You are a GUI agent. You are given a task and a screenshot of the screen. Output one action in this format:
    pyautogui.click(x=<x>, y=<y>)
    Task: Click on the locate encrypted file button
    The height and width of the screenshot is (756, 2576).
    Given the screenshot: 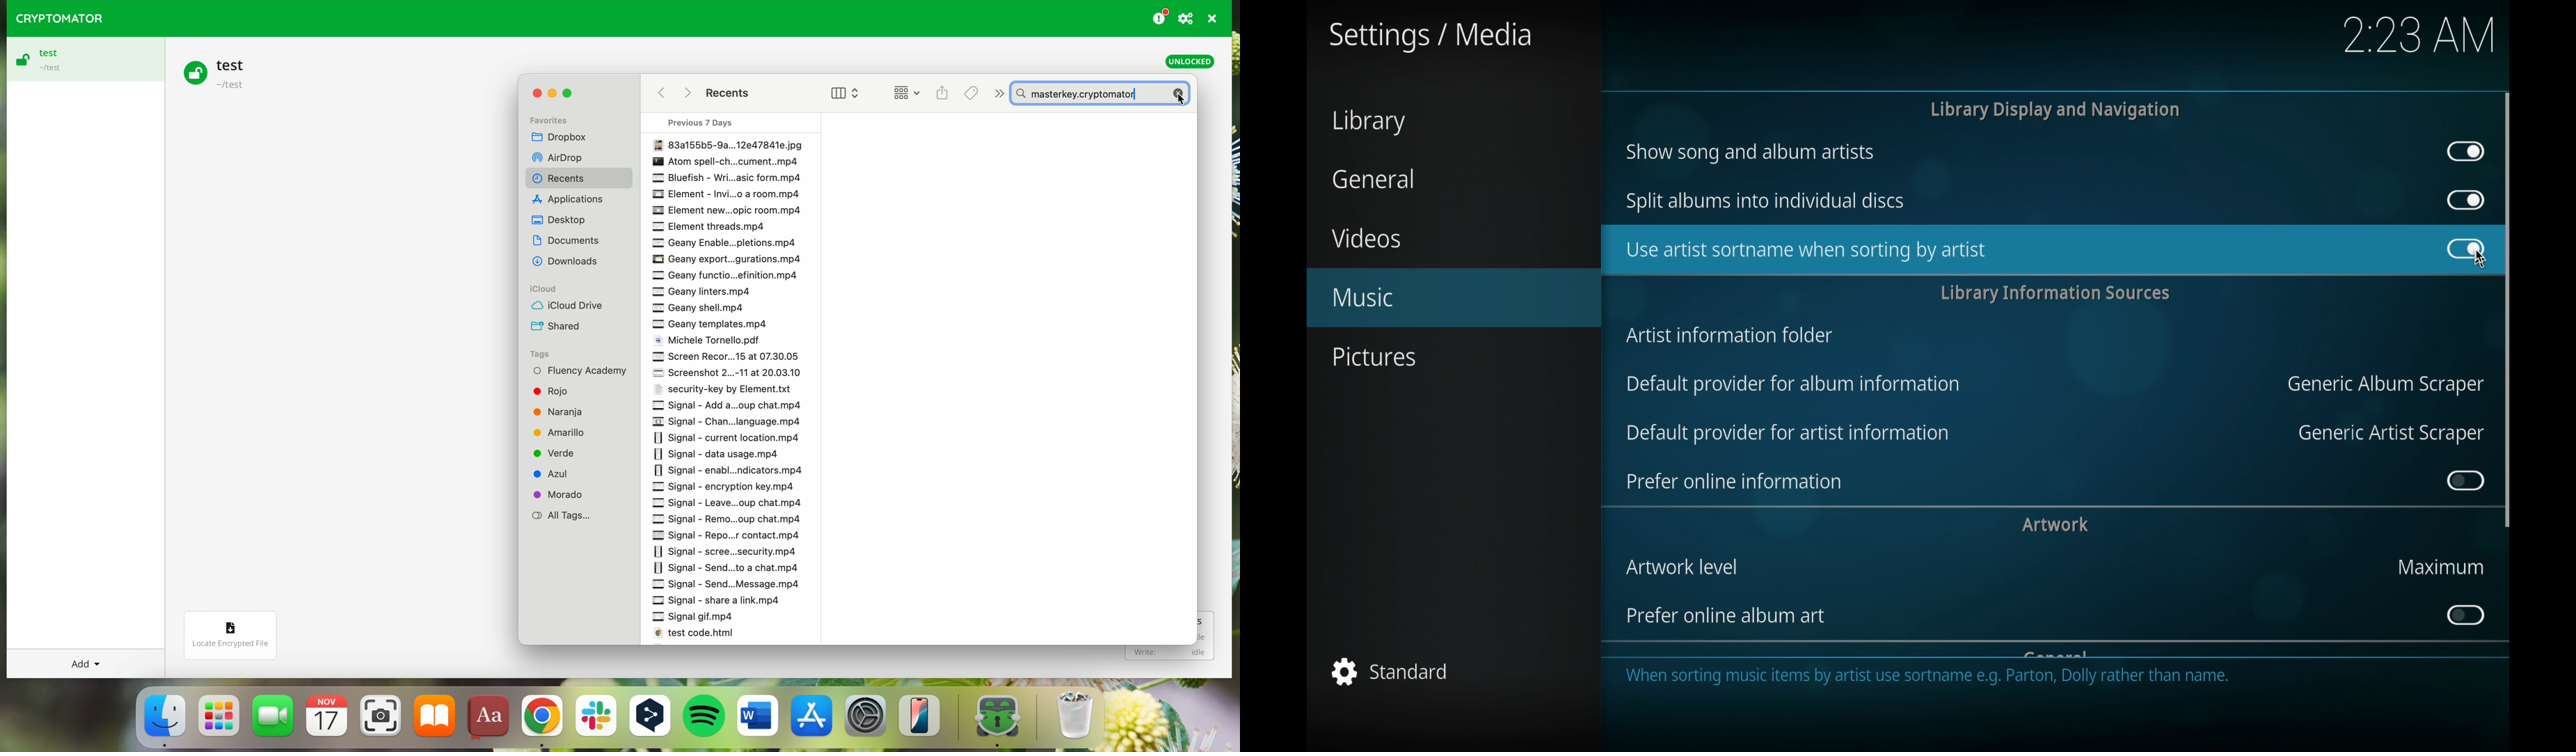 What is the action you would take?
    pyautogui.click(x=239, y=630)
    